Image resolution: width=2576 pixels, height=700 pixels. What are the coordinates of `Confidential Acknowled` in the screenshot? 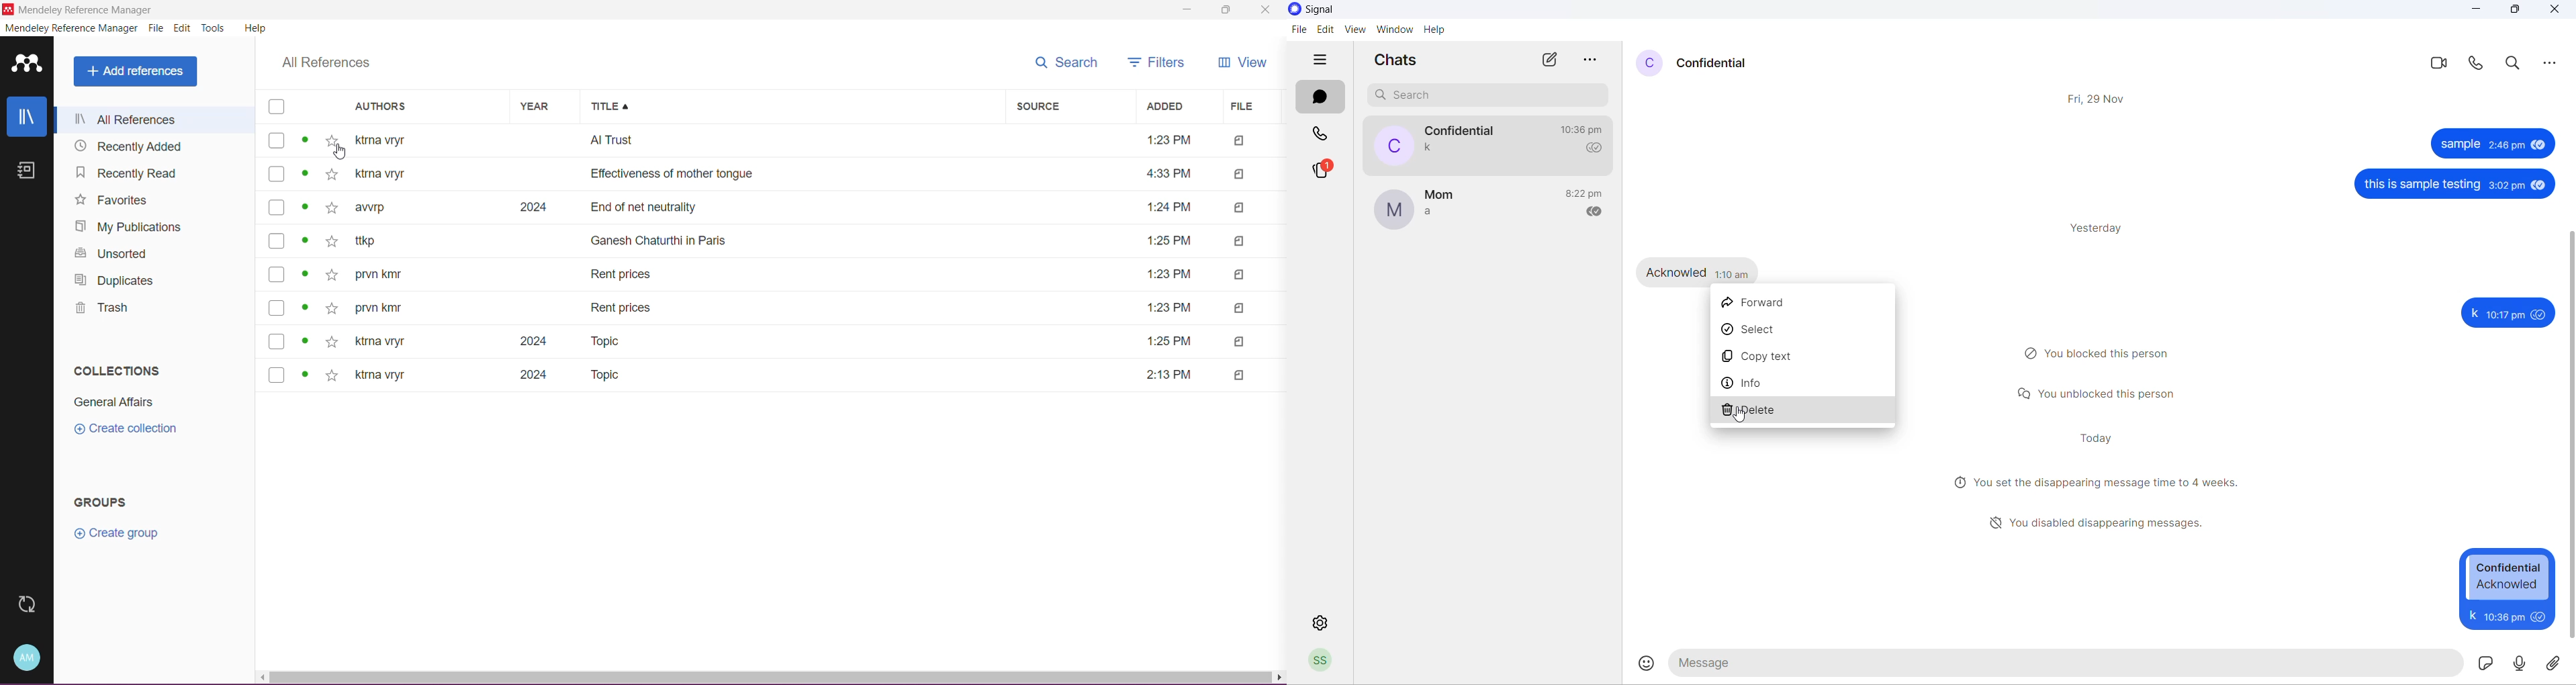 It's located at (2508, 577).